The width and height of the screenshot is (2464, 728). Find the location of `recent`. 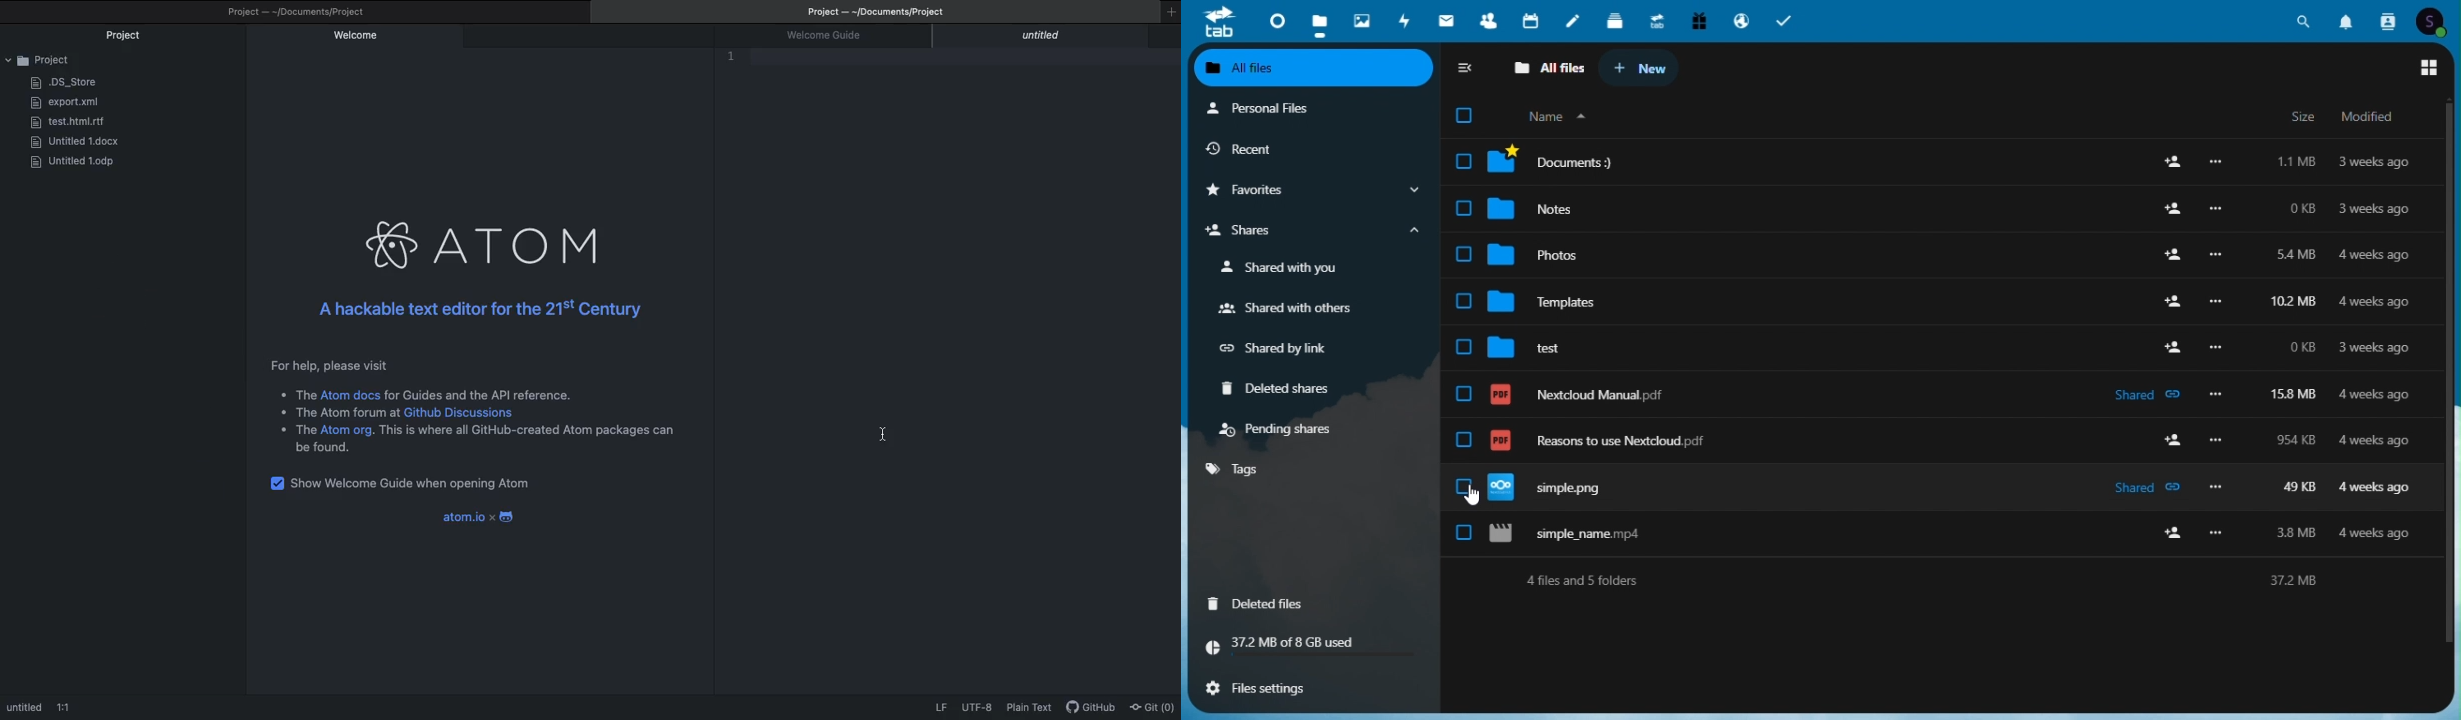

recent is located at coordinates (1310, 149).